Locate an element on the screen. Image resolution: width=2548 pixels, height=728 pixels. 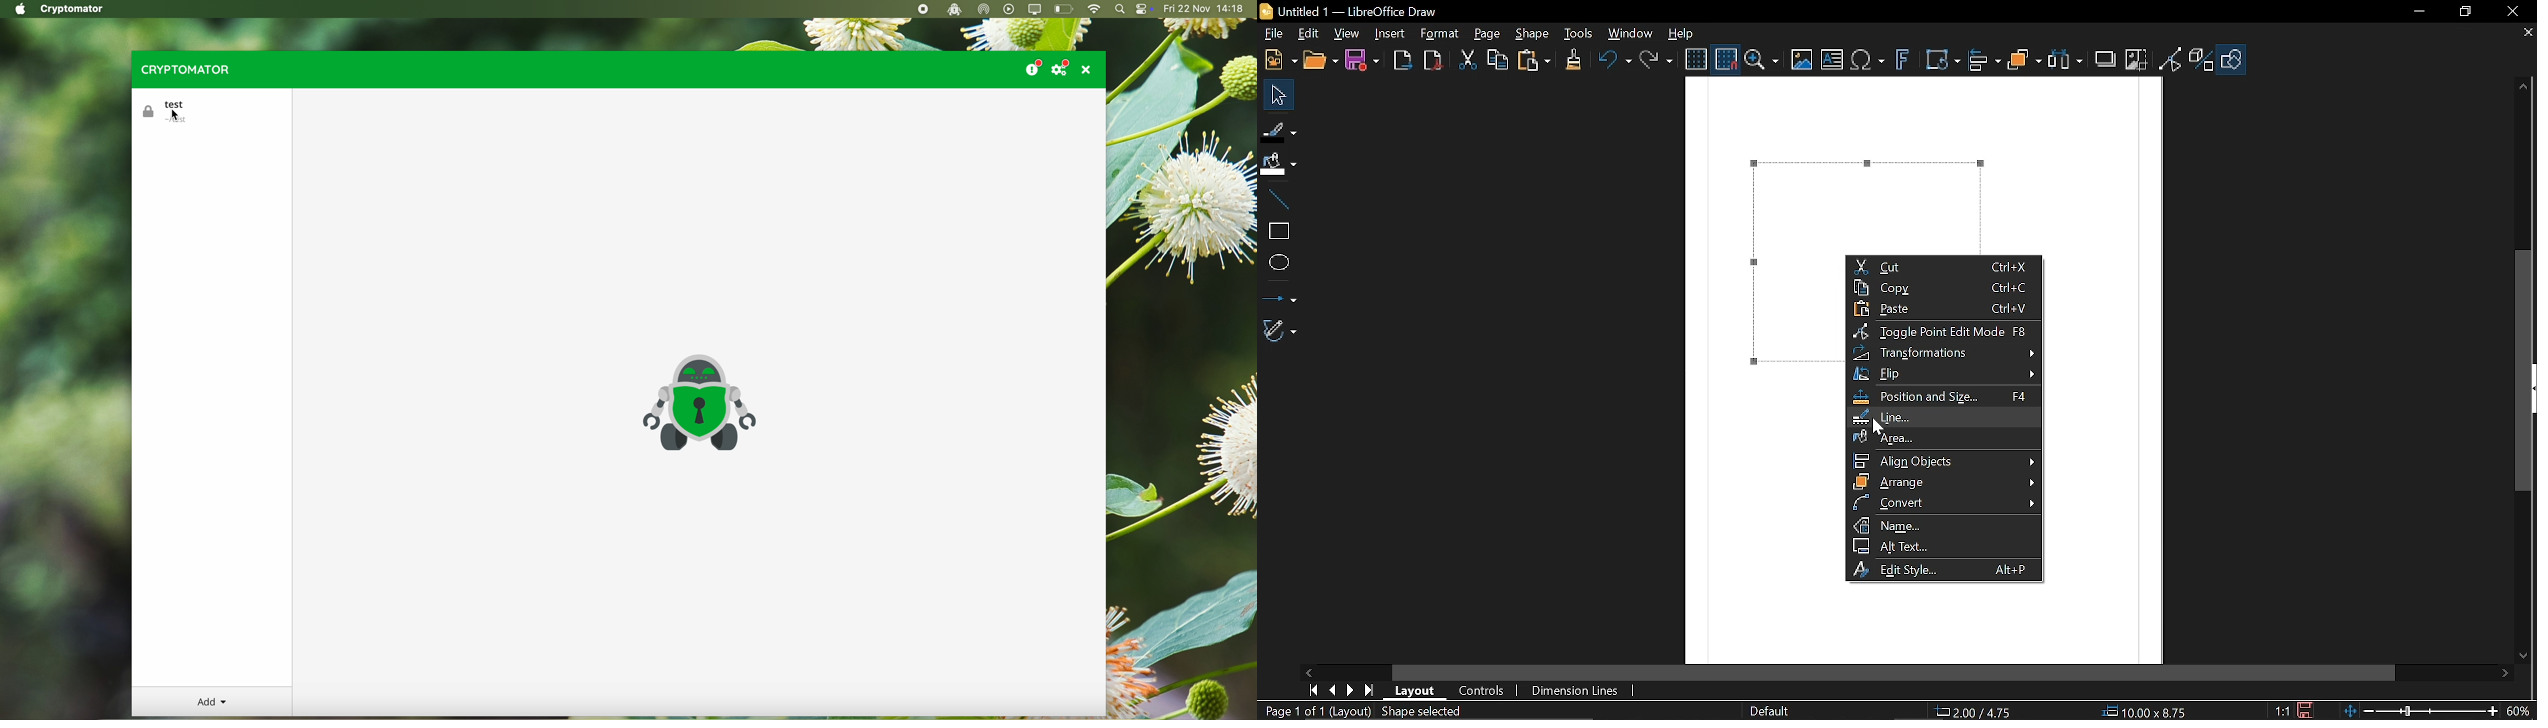
play is located at coordinates (1010, 9).